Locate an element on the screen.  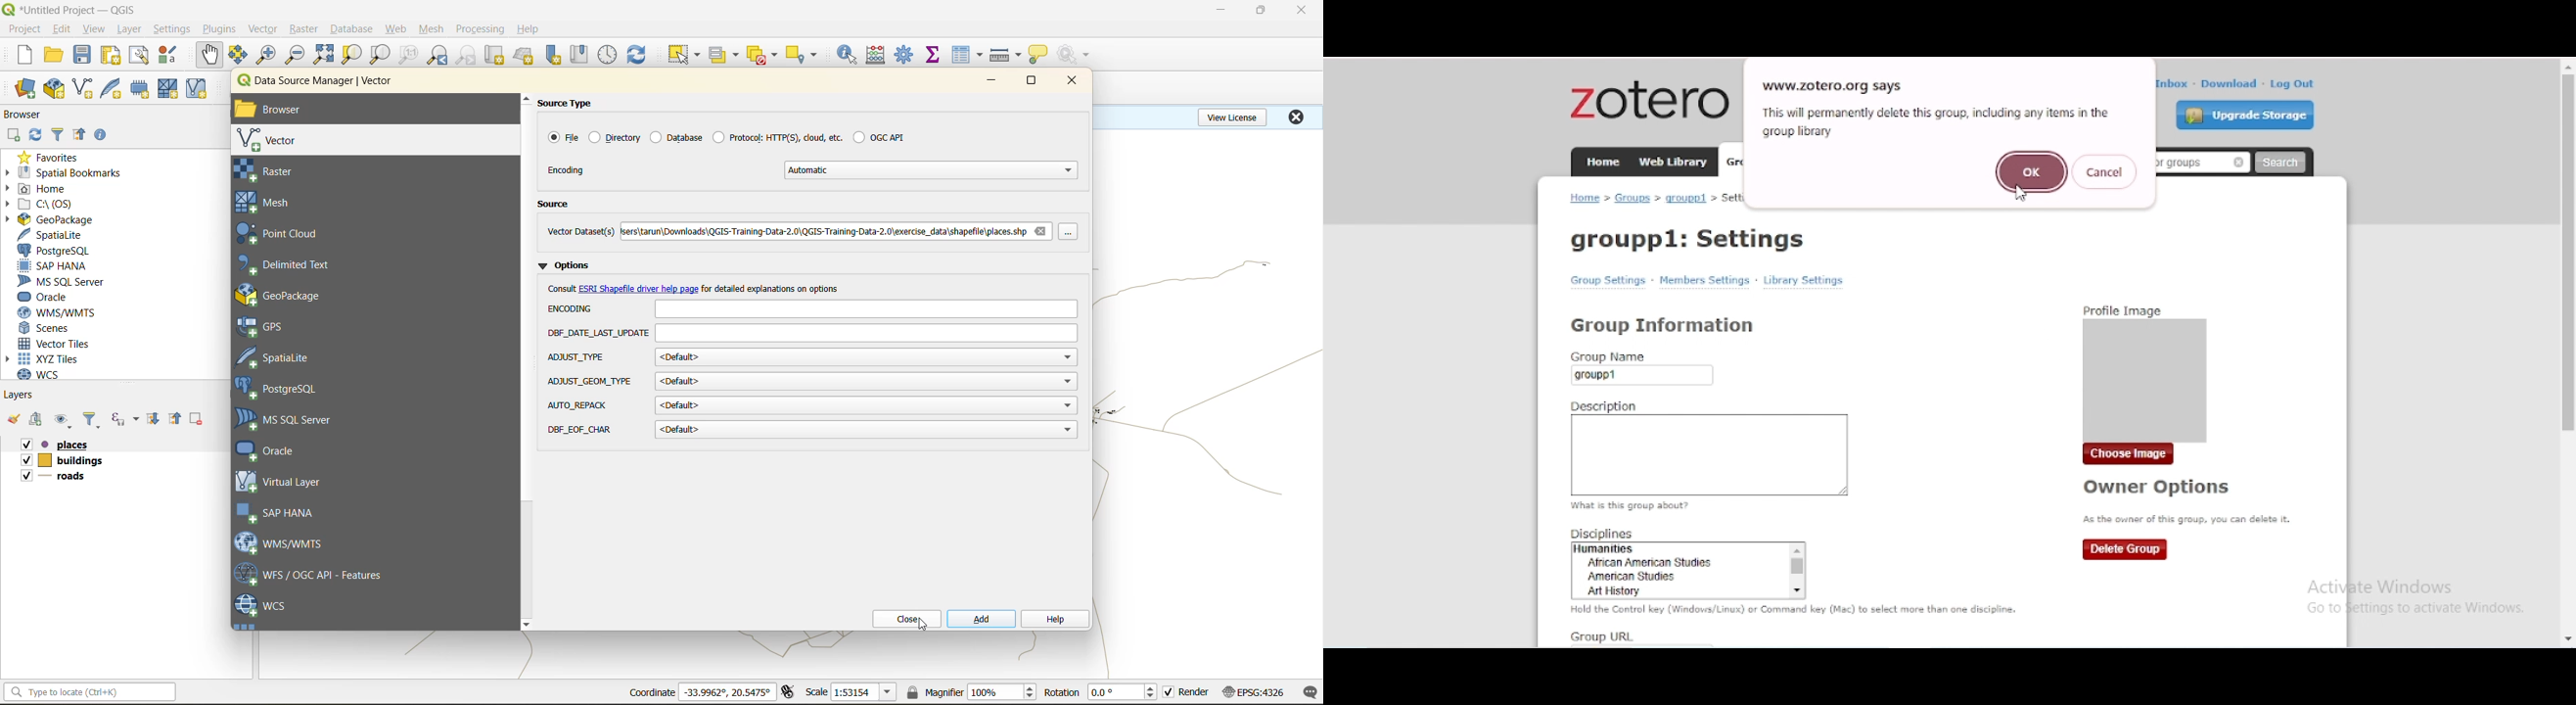
edit is located at coordinates (62, 31).